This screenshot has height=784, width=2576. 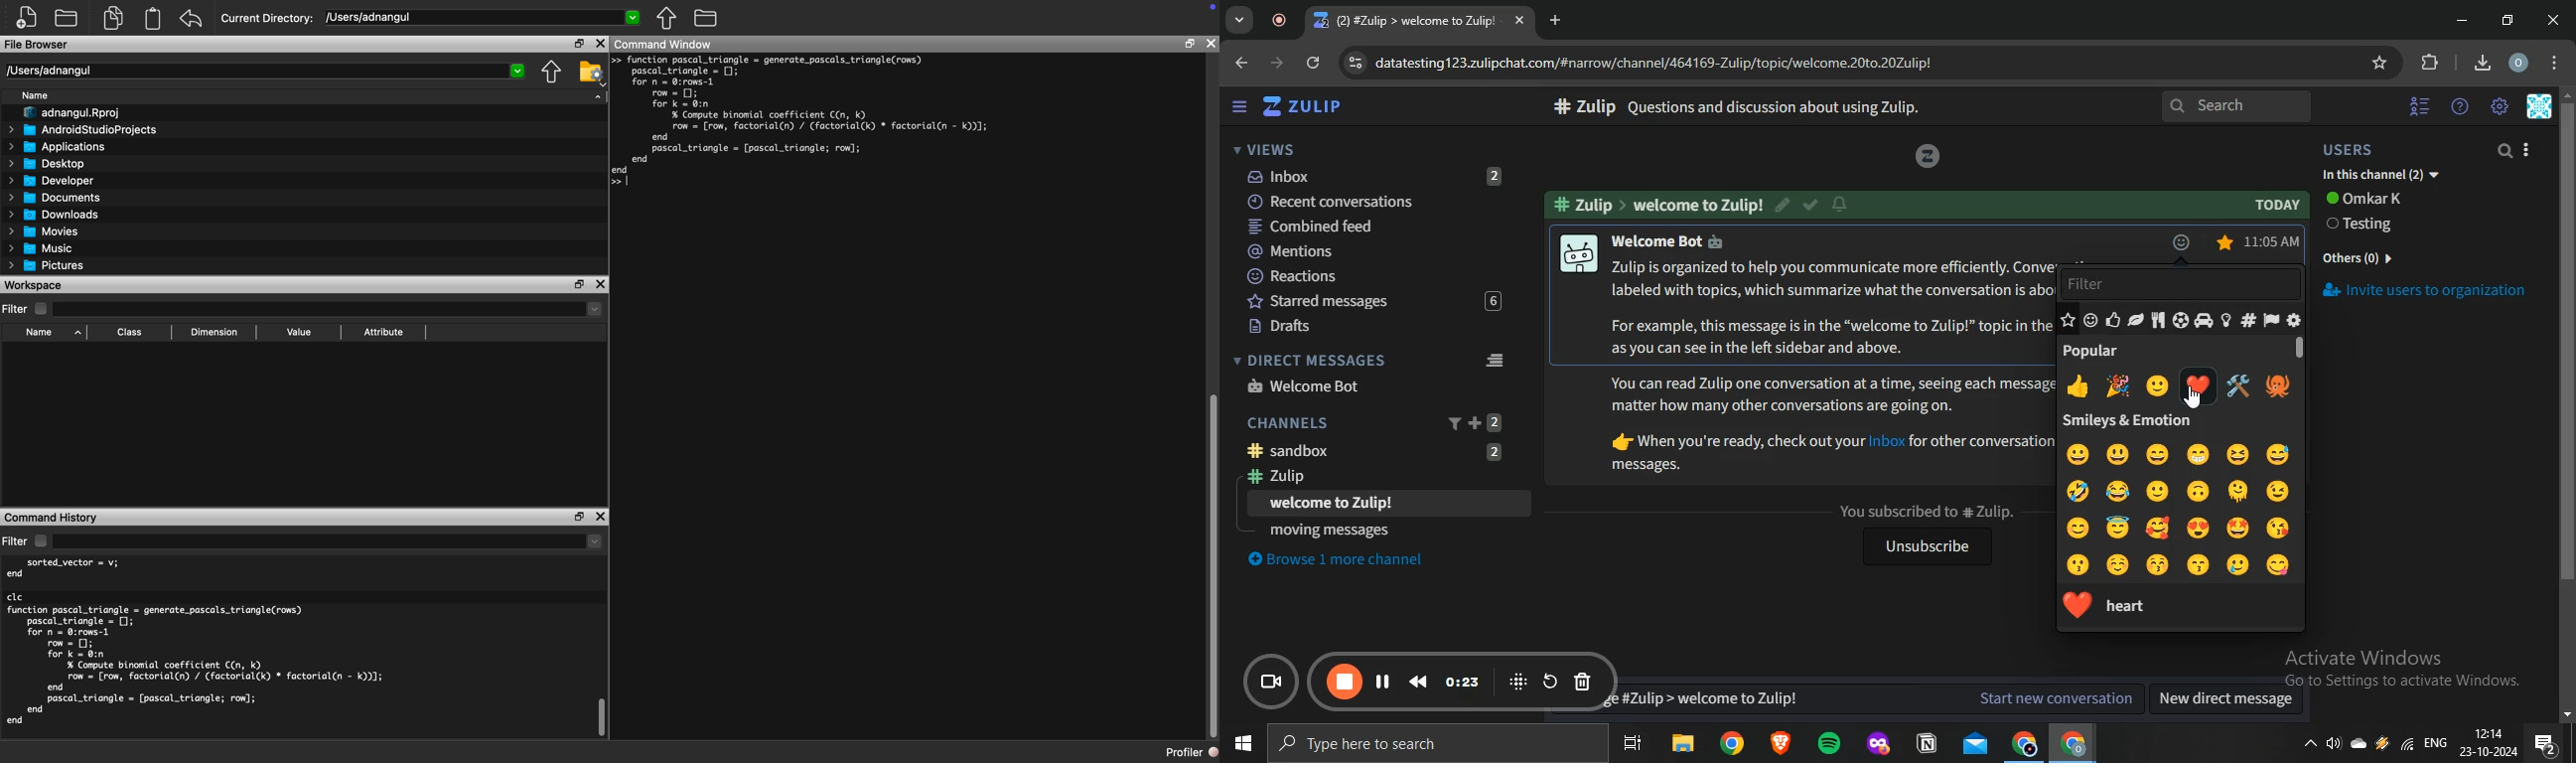 What do you see at coordinates (2078, 490) in the screenshot?
I see `rolling on the floor laughing` at bounding box center [2078, 490].